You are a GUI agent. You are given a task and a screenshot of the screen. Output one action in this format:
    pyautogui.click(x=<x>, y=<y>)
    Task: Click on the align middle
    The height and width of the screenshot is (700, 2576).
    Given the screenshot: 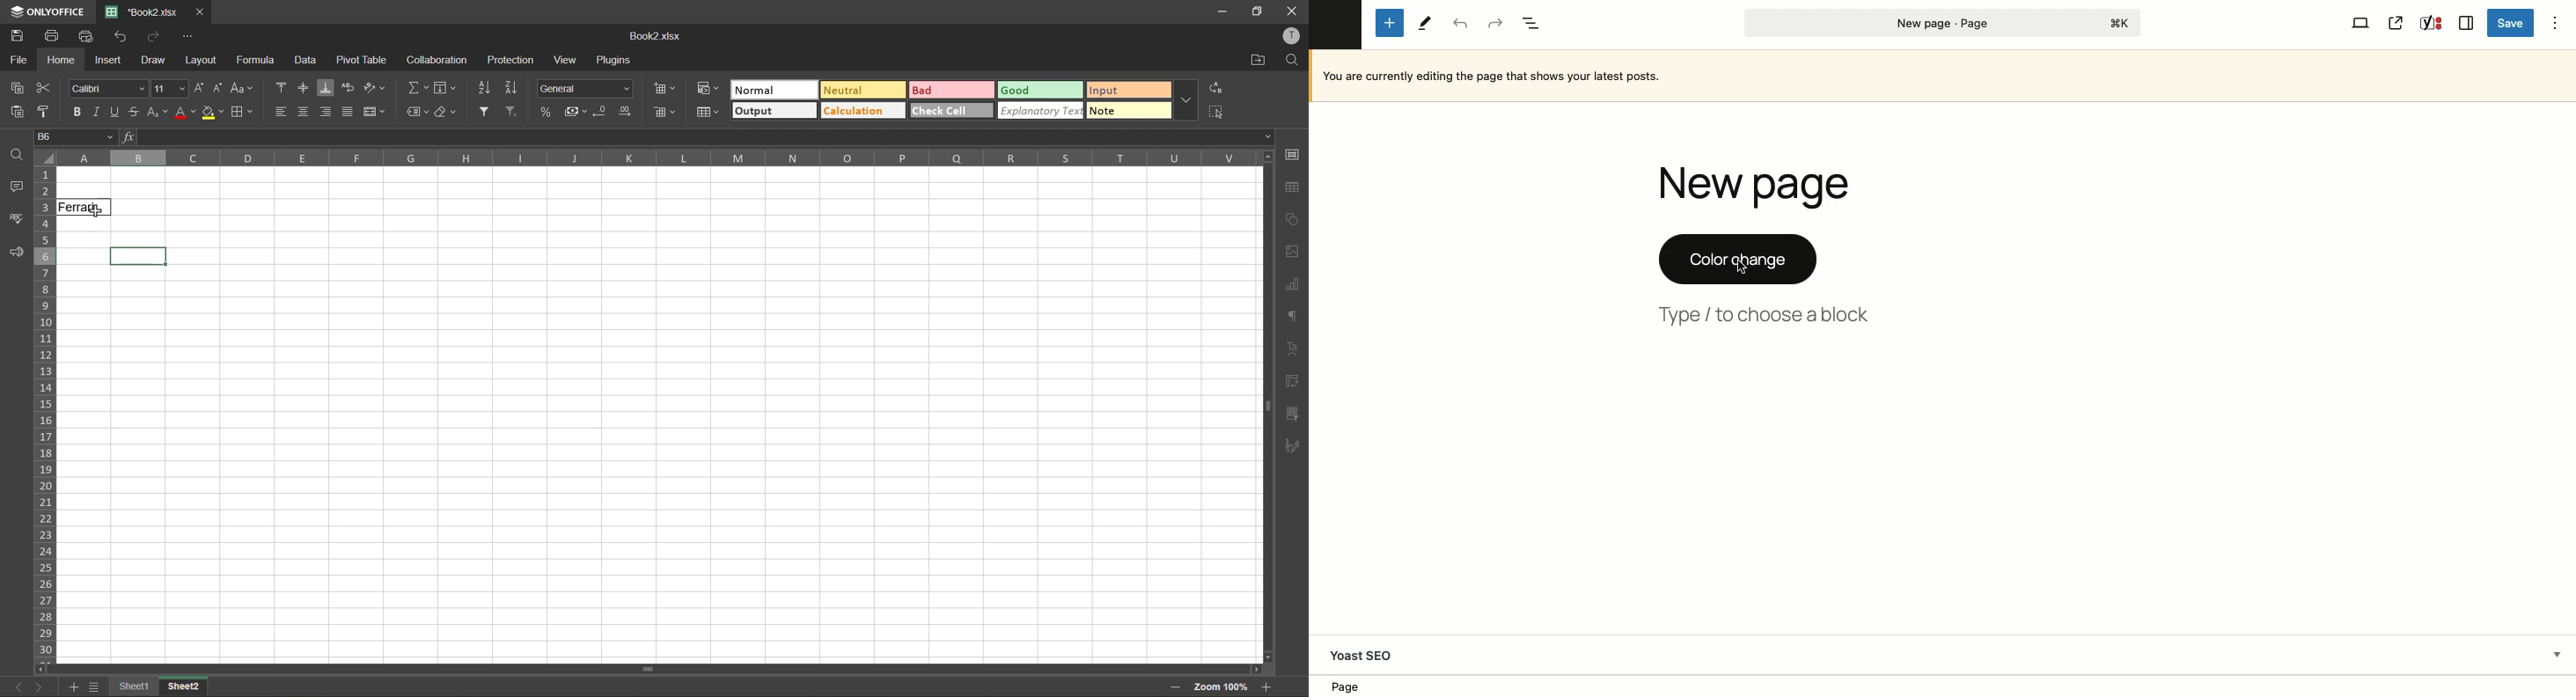 What is the action you would take?
    pyautogui.click(x=303, y=87)
    